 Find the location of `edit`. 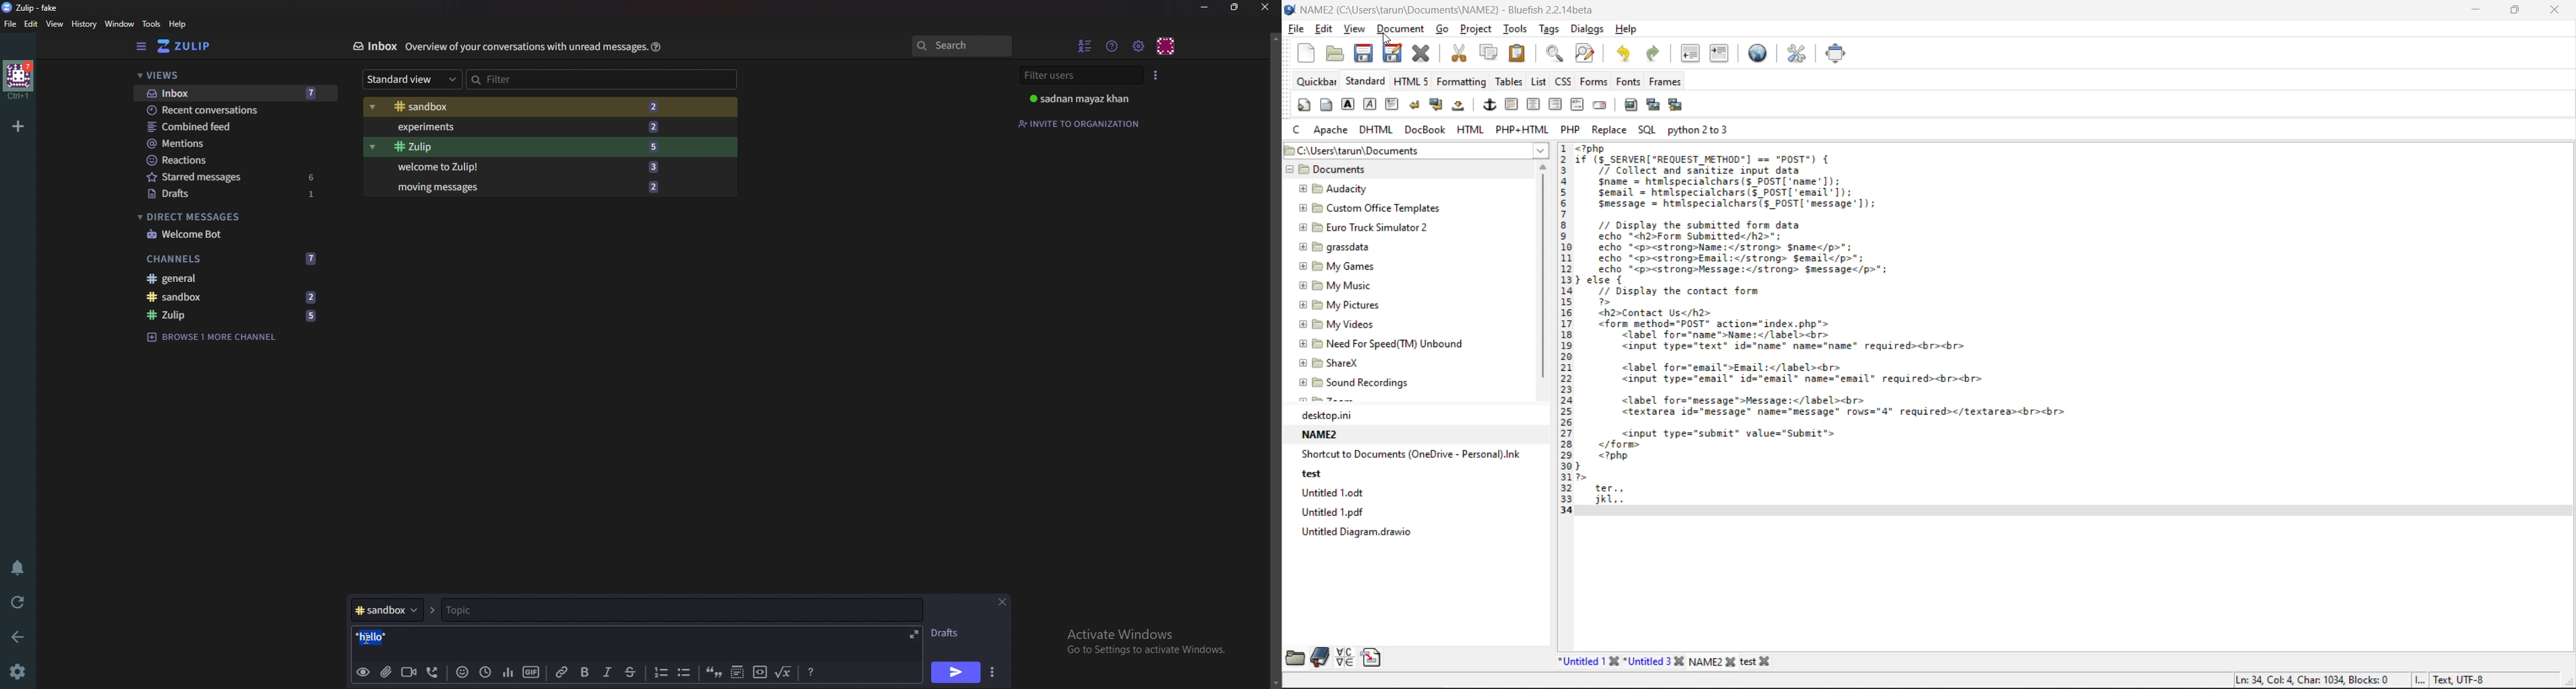

edit is located at coordinates (1326, 30).